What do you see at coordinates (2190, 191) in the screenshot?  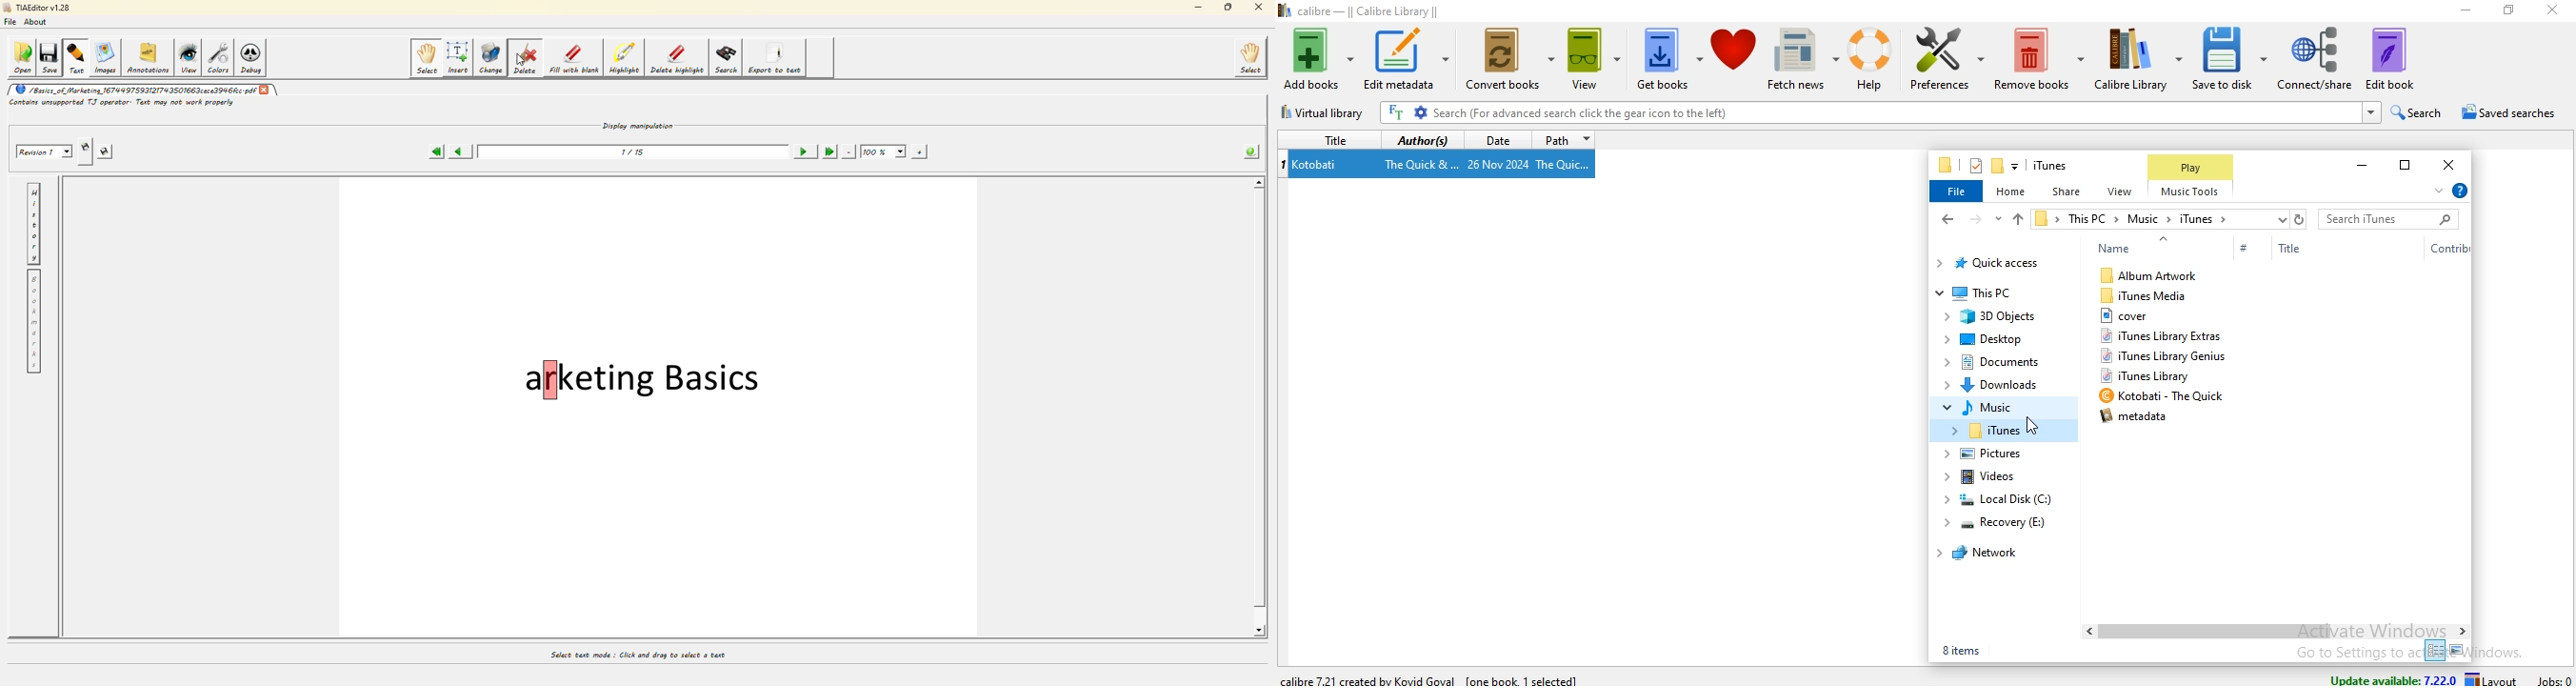 I see `Music Tools` at bounding box center [2190, 191].